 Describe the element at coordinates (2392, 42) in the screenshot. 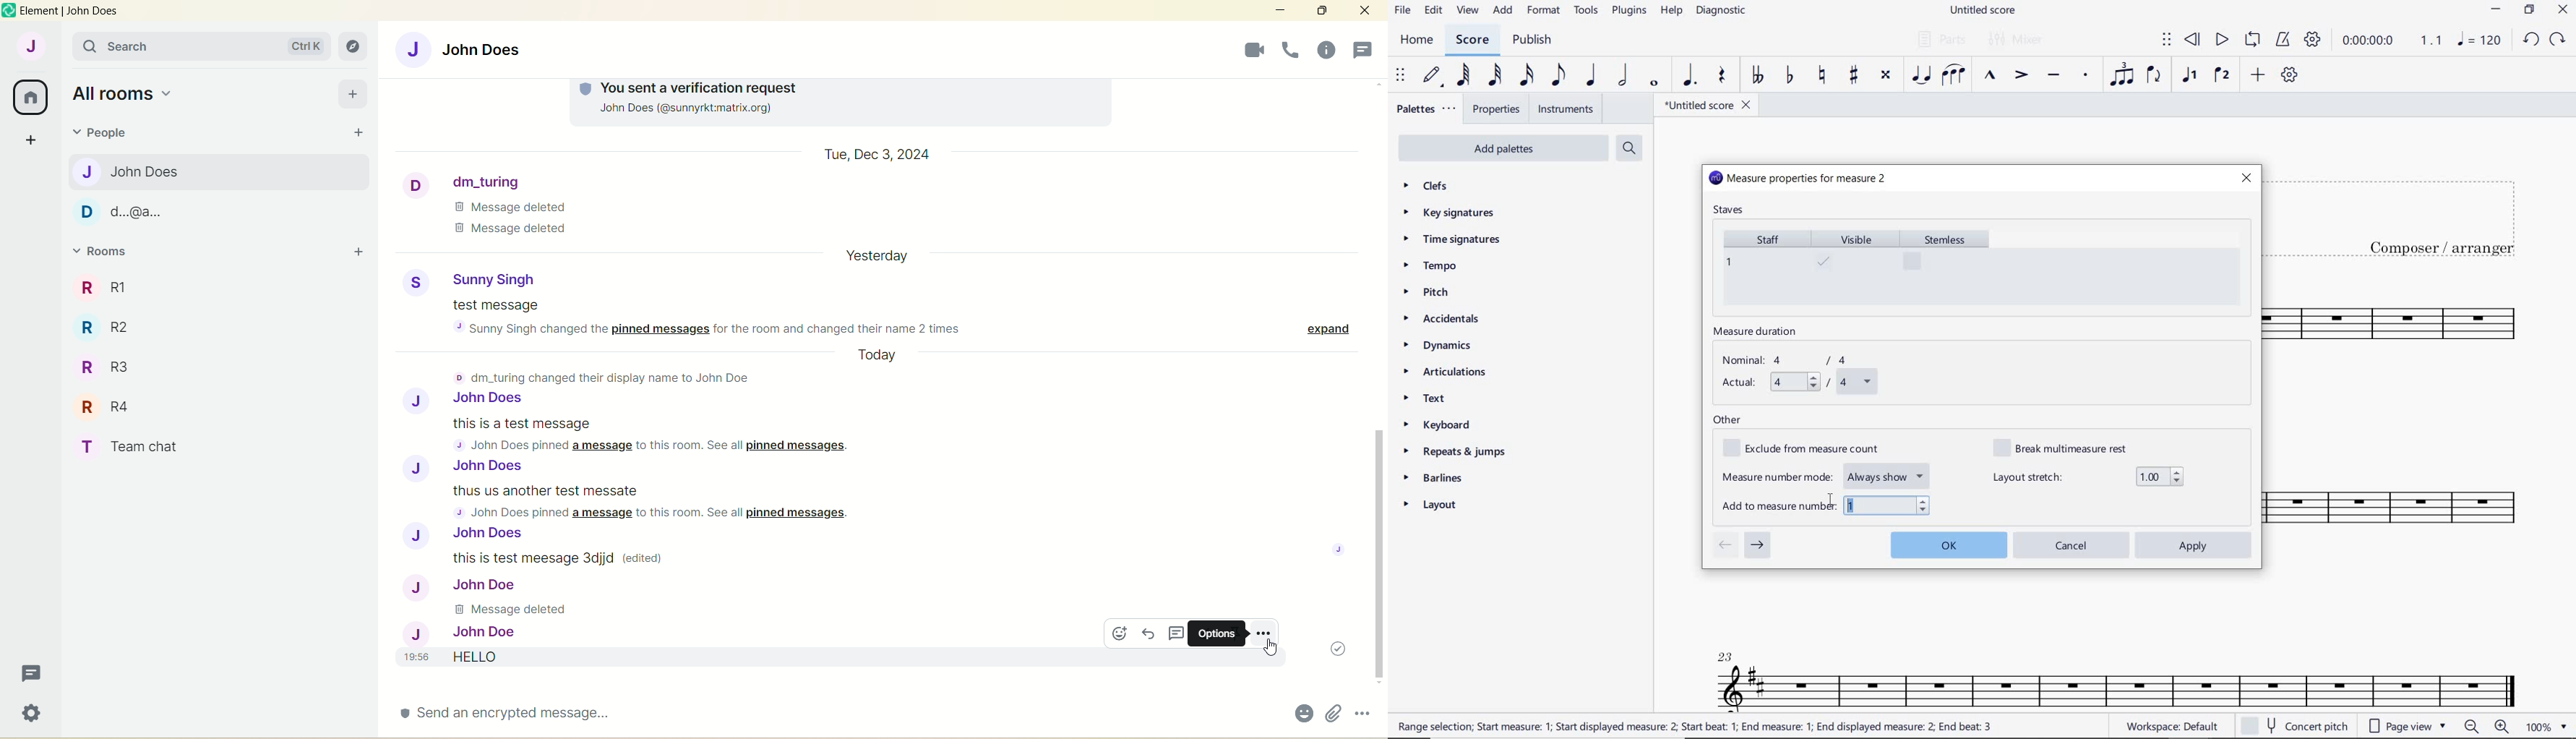

I see `PLAY SPEED` at that location.